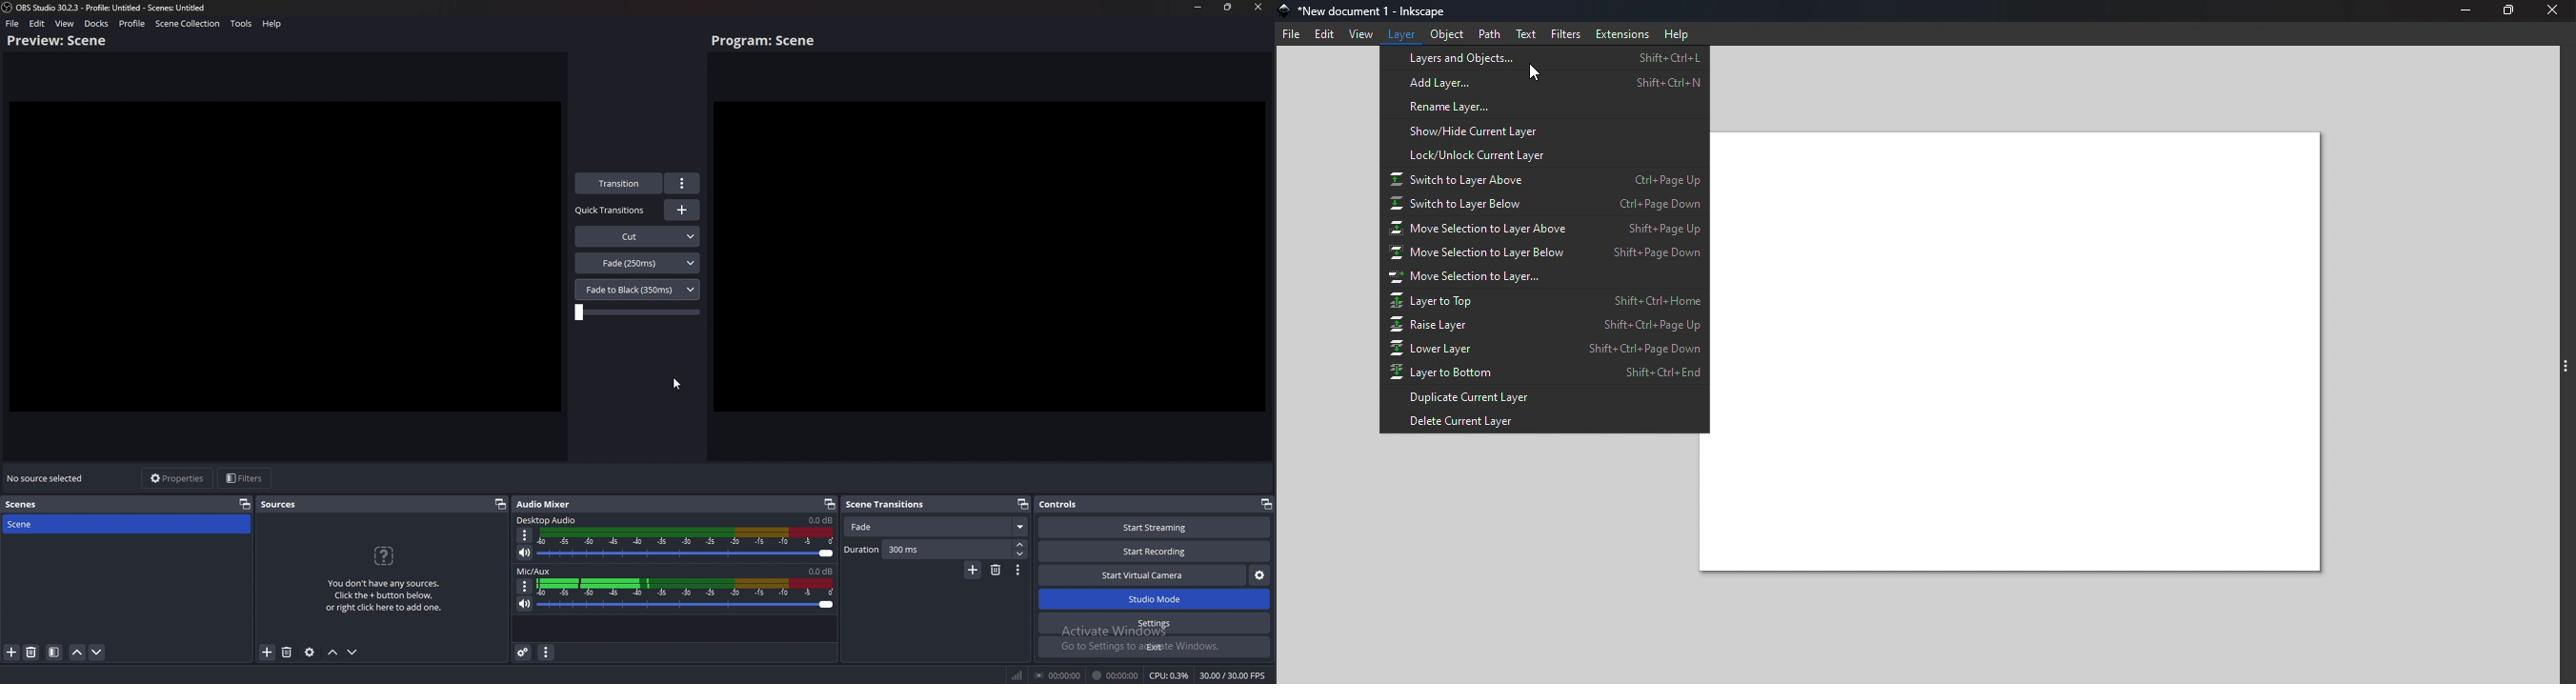 Image resolution: width=2576 pixels, height=700 pixels. Describe the element at coordinates (1170, 675) in the screenshot. I see `CPU: 0.3%` at that location.